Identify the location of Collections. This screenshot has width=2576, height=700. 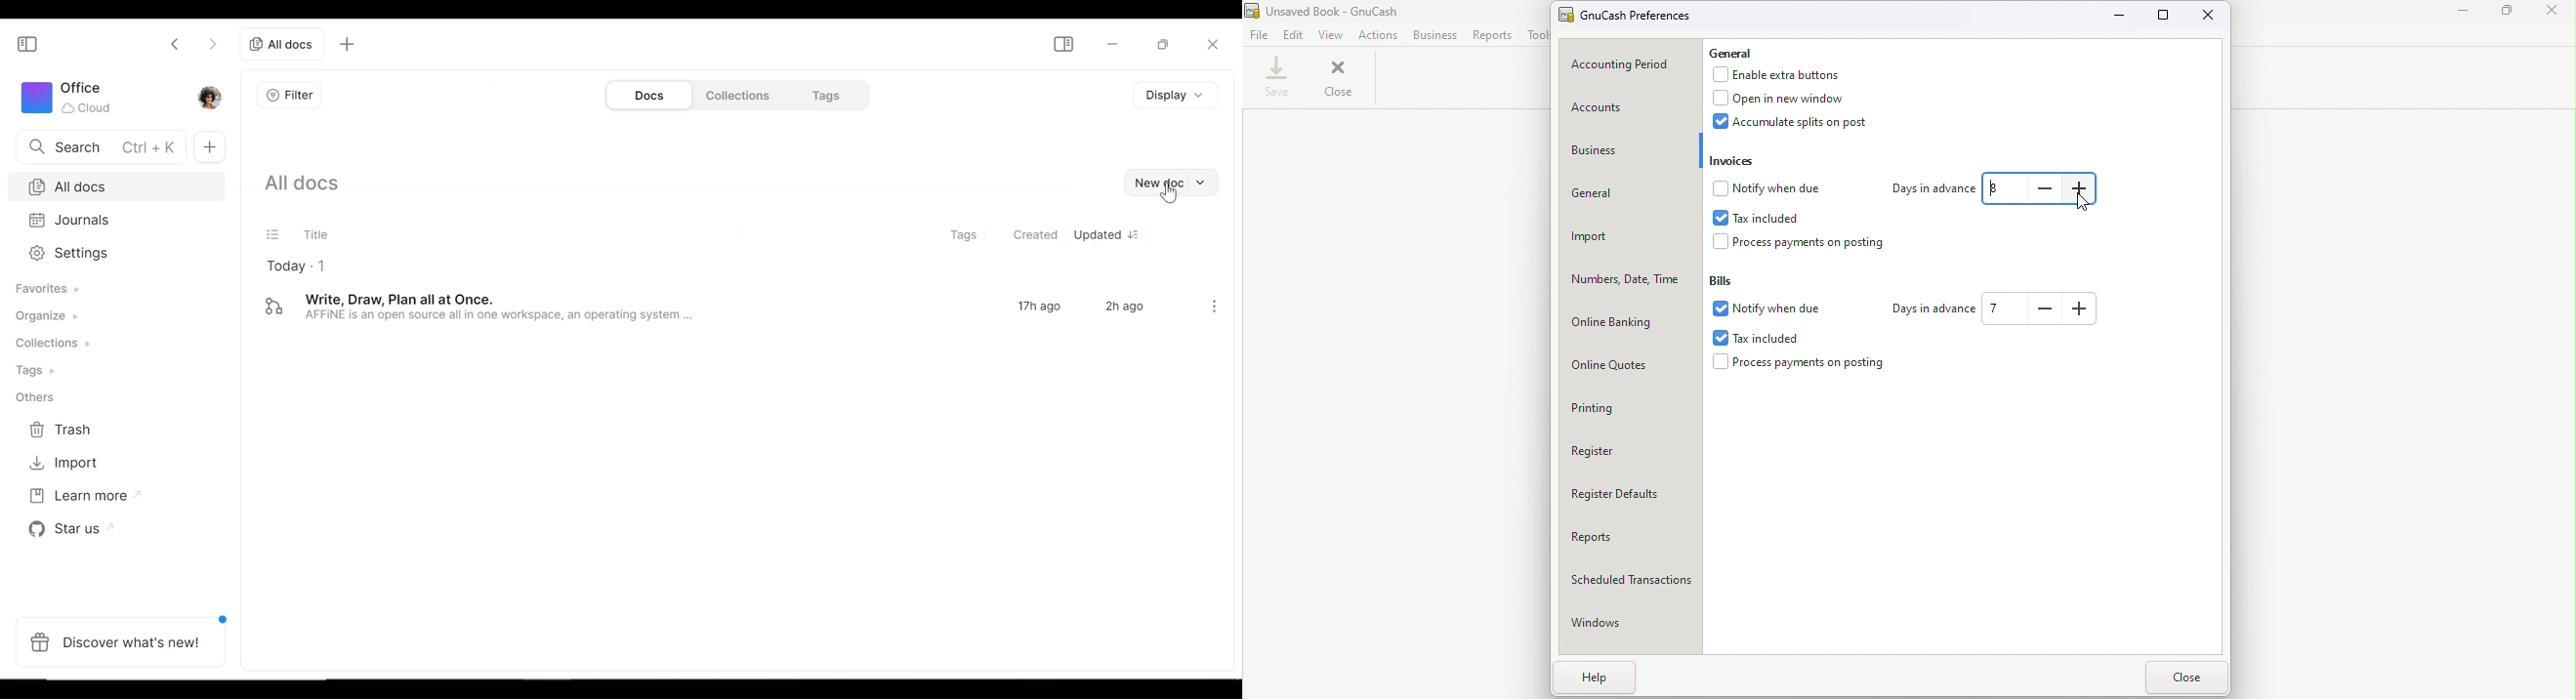
(61, 345).